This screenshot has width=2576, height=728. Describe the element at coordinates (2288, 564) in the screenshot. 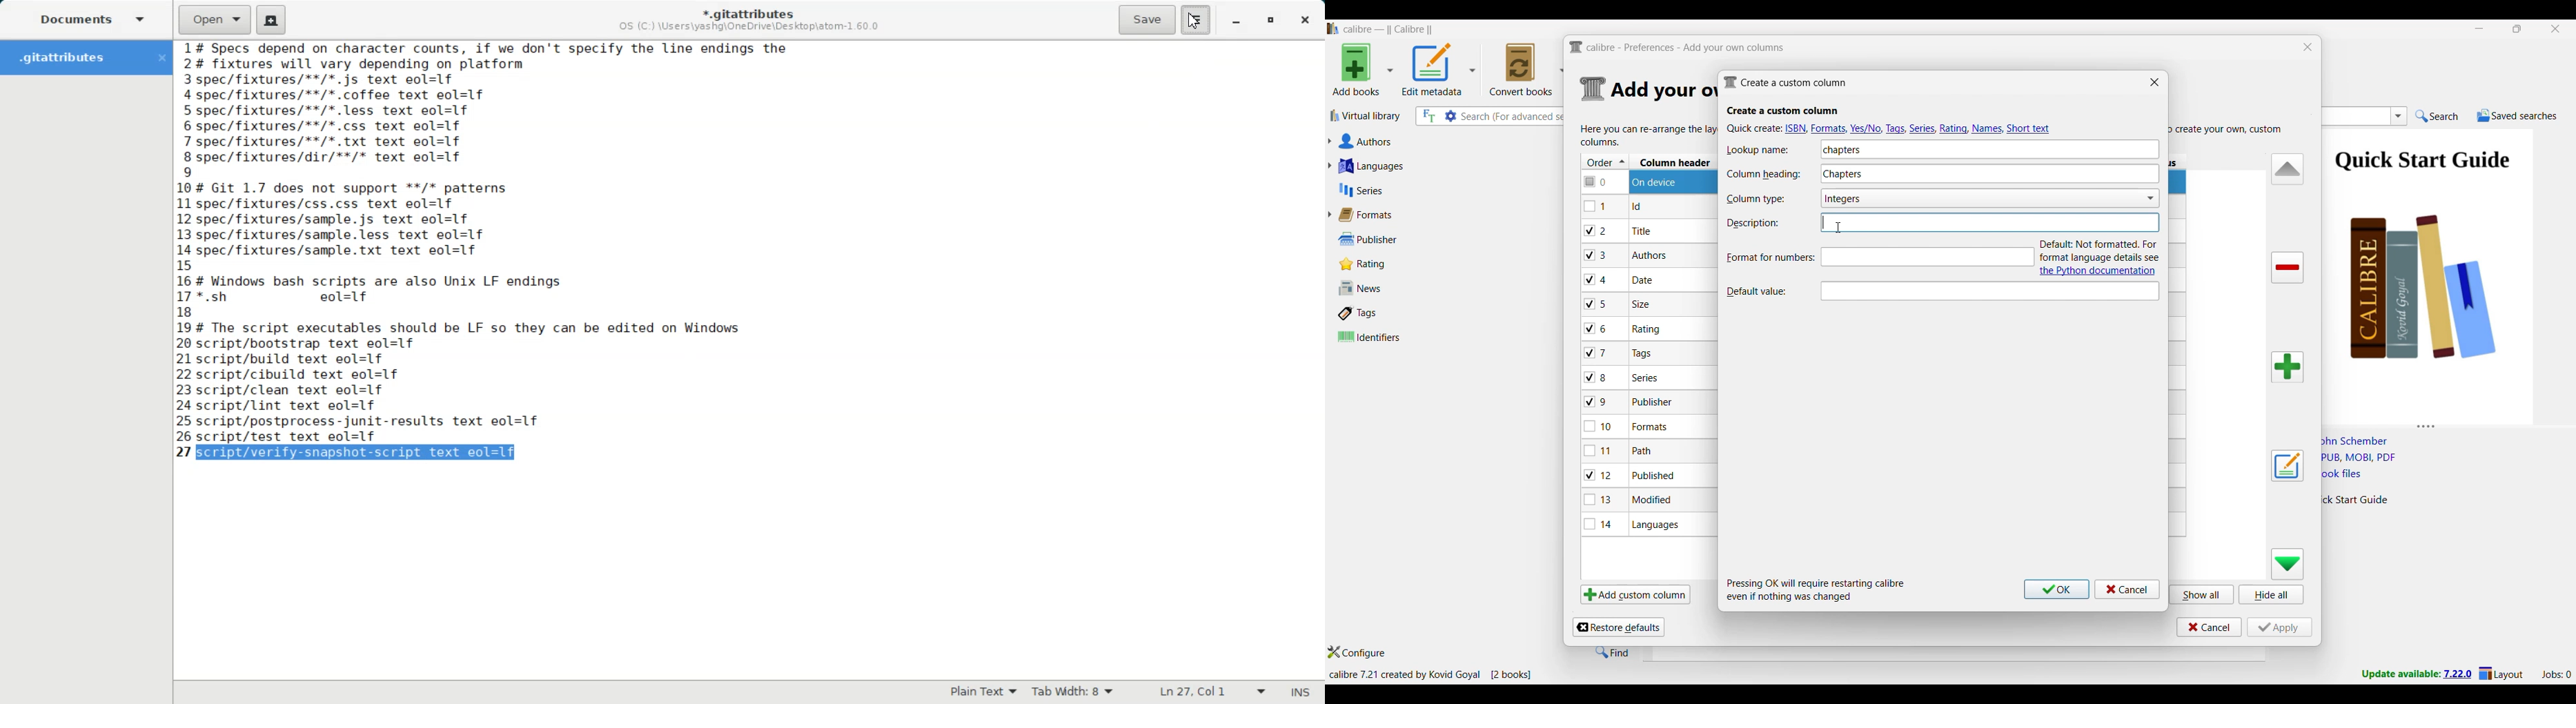

I see `Move row down` at that location.